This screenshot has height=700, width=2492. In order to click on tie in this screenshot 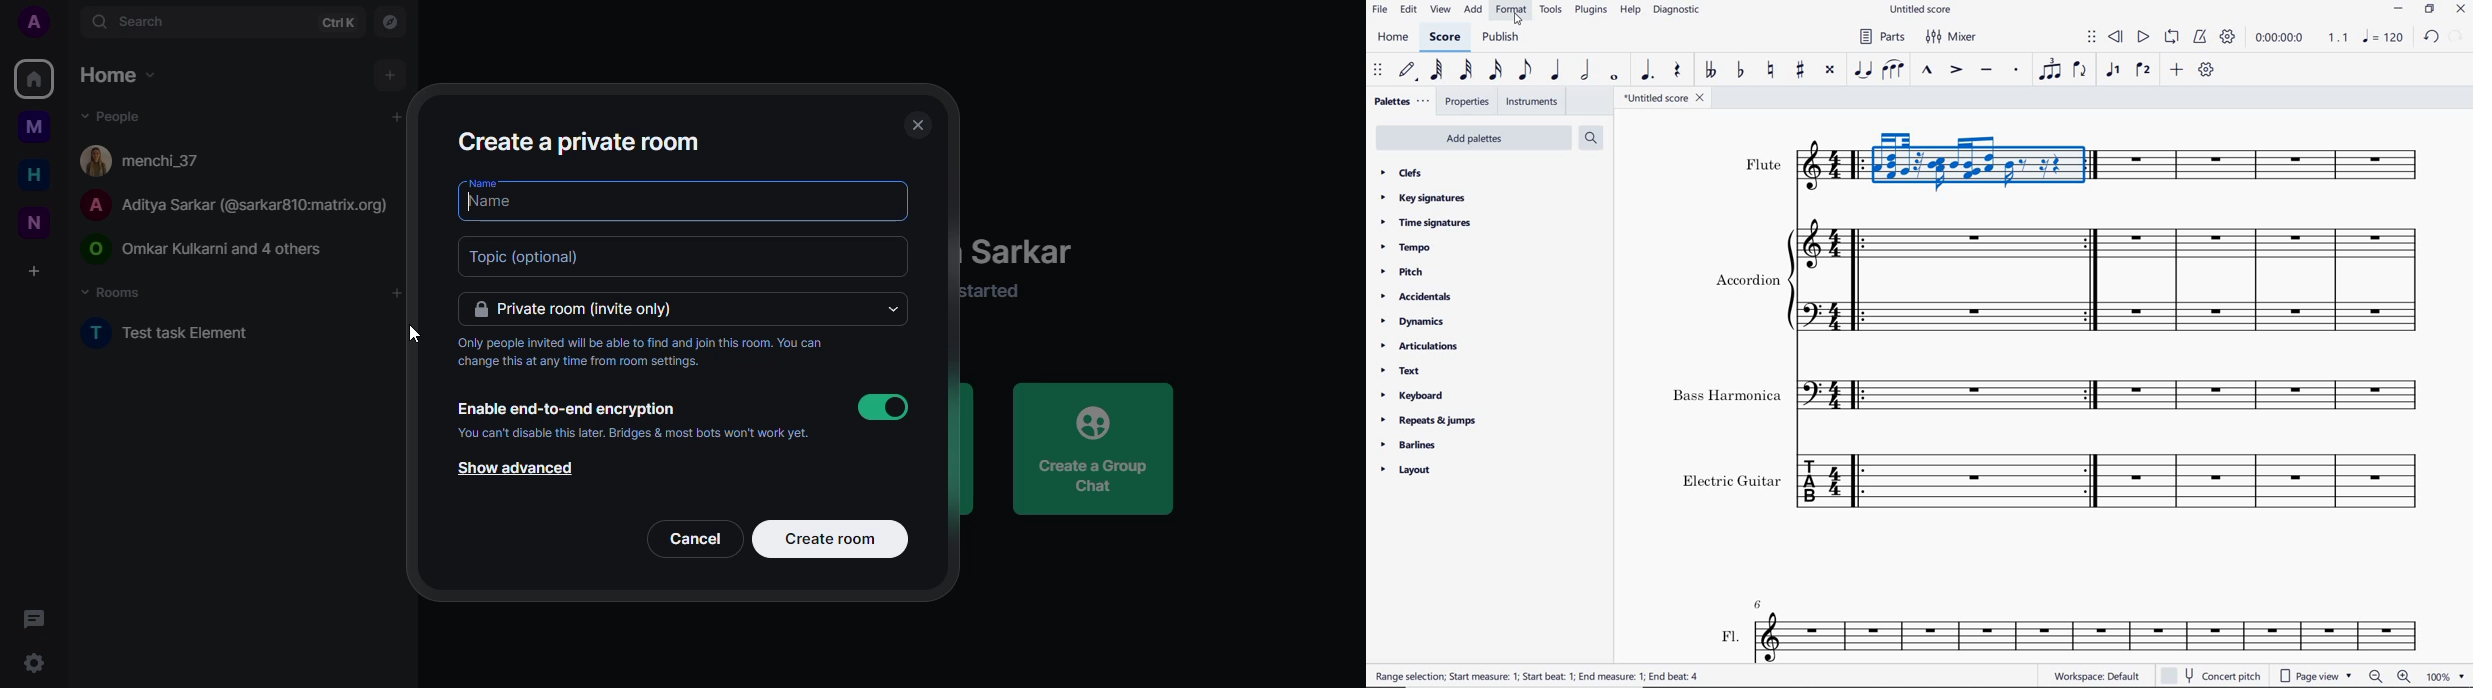, I will do `click(1864, 70)`.